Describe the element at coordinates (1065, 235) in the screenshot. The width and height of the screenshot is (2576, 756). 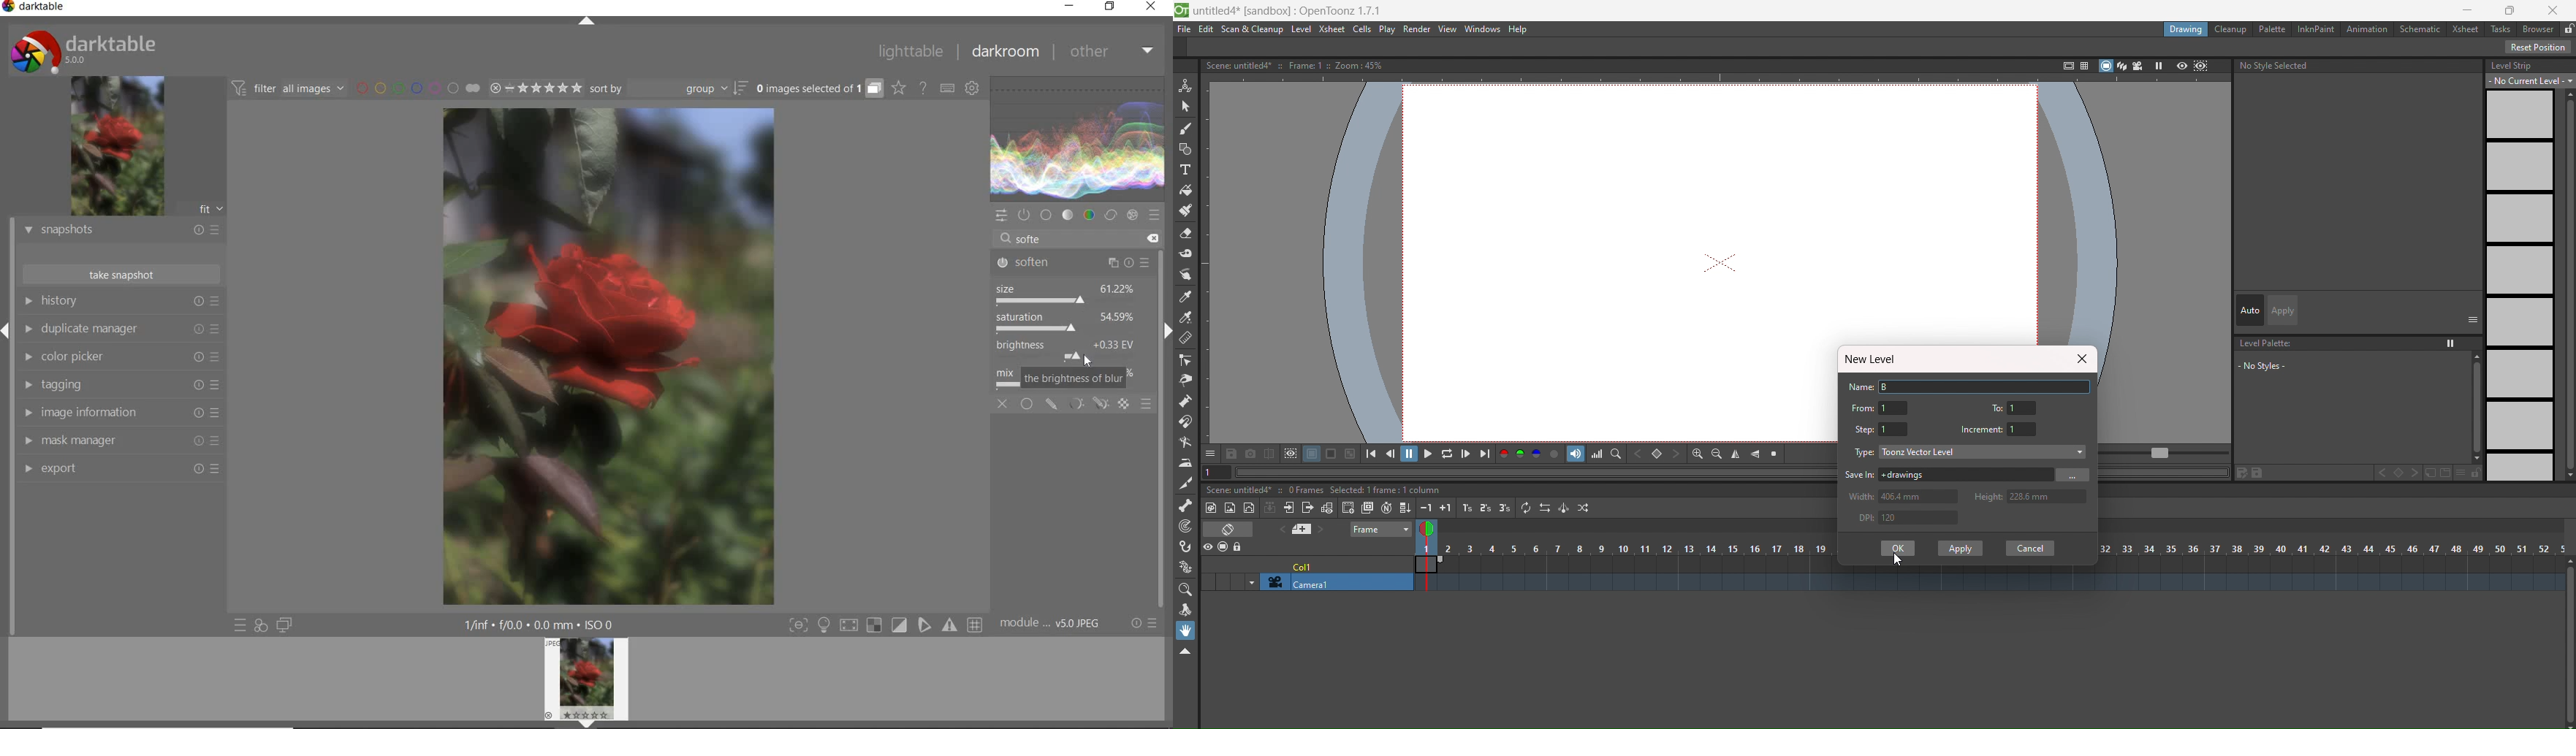
I see `search modules by name` at that location.